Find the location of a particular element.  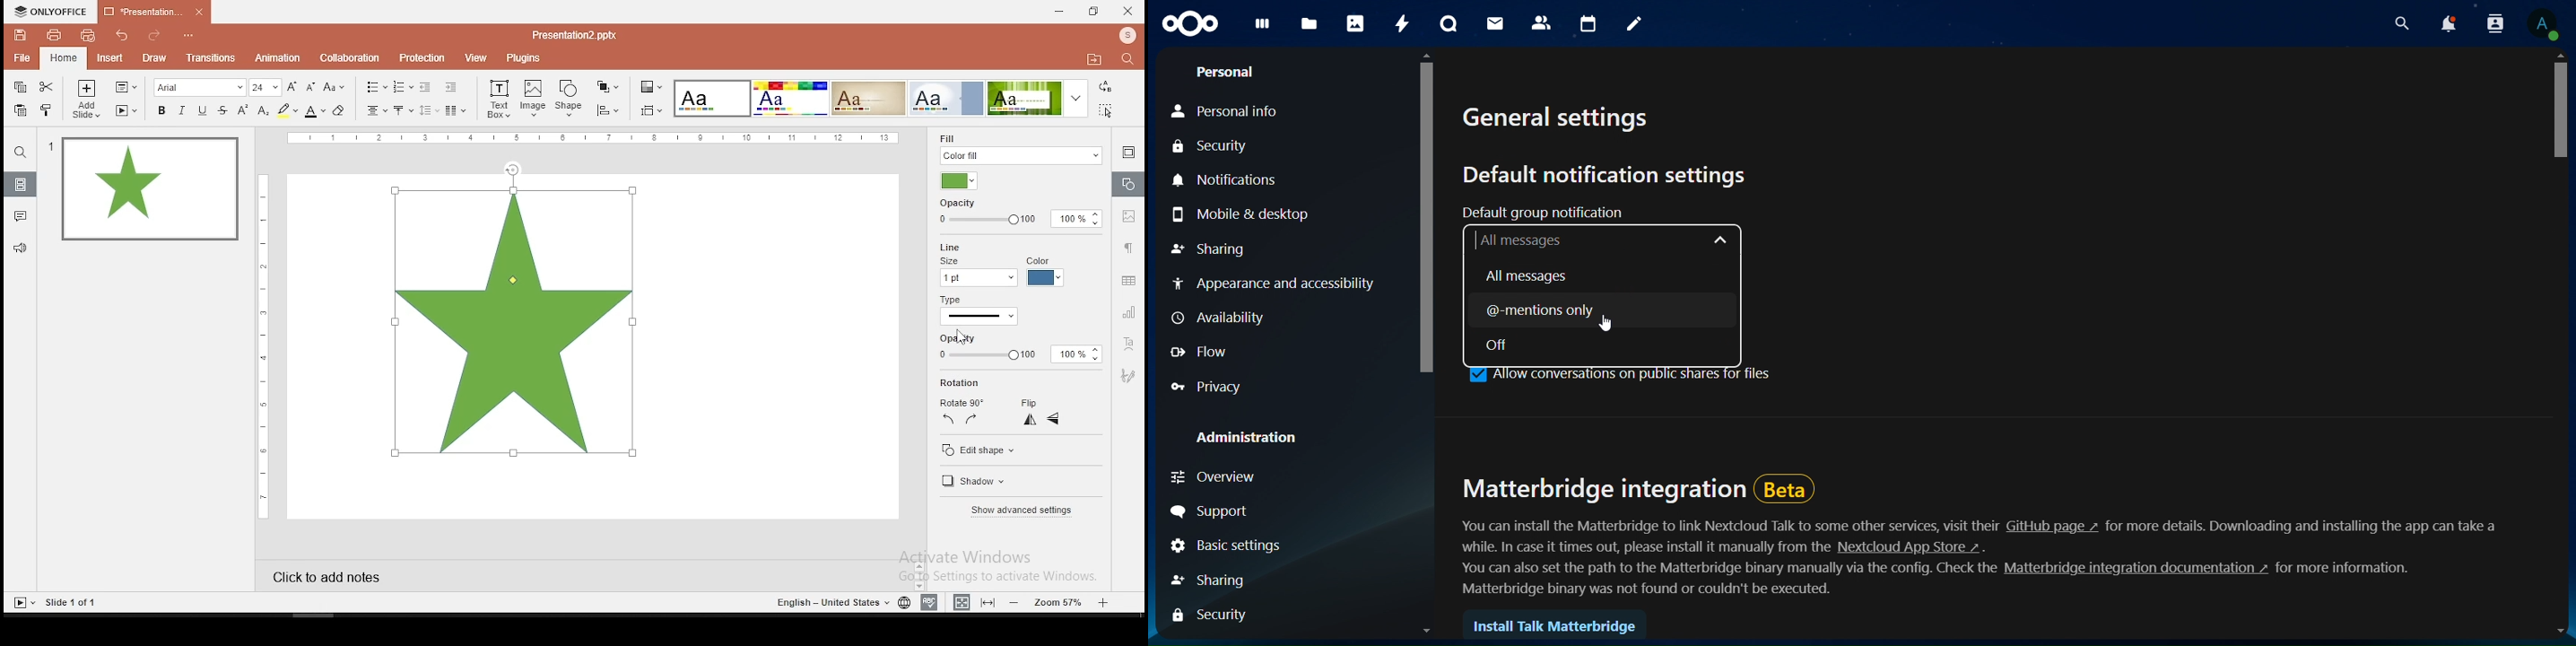

decrease indent is located at coordinates (427, 86).